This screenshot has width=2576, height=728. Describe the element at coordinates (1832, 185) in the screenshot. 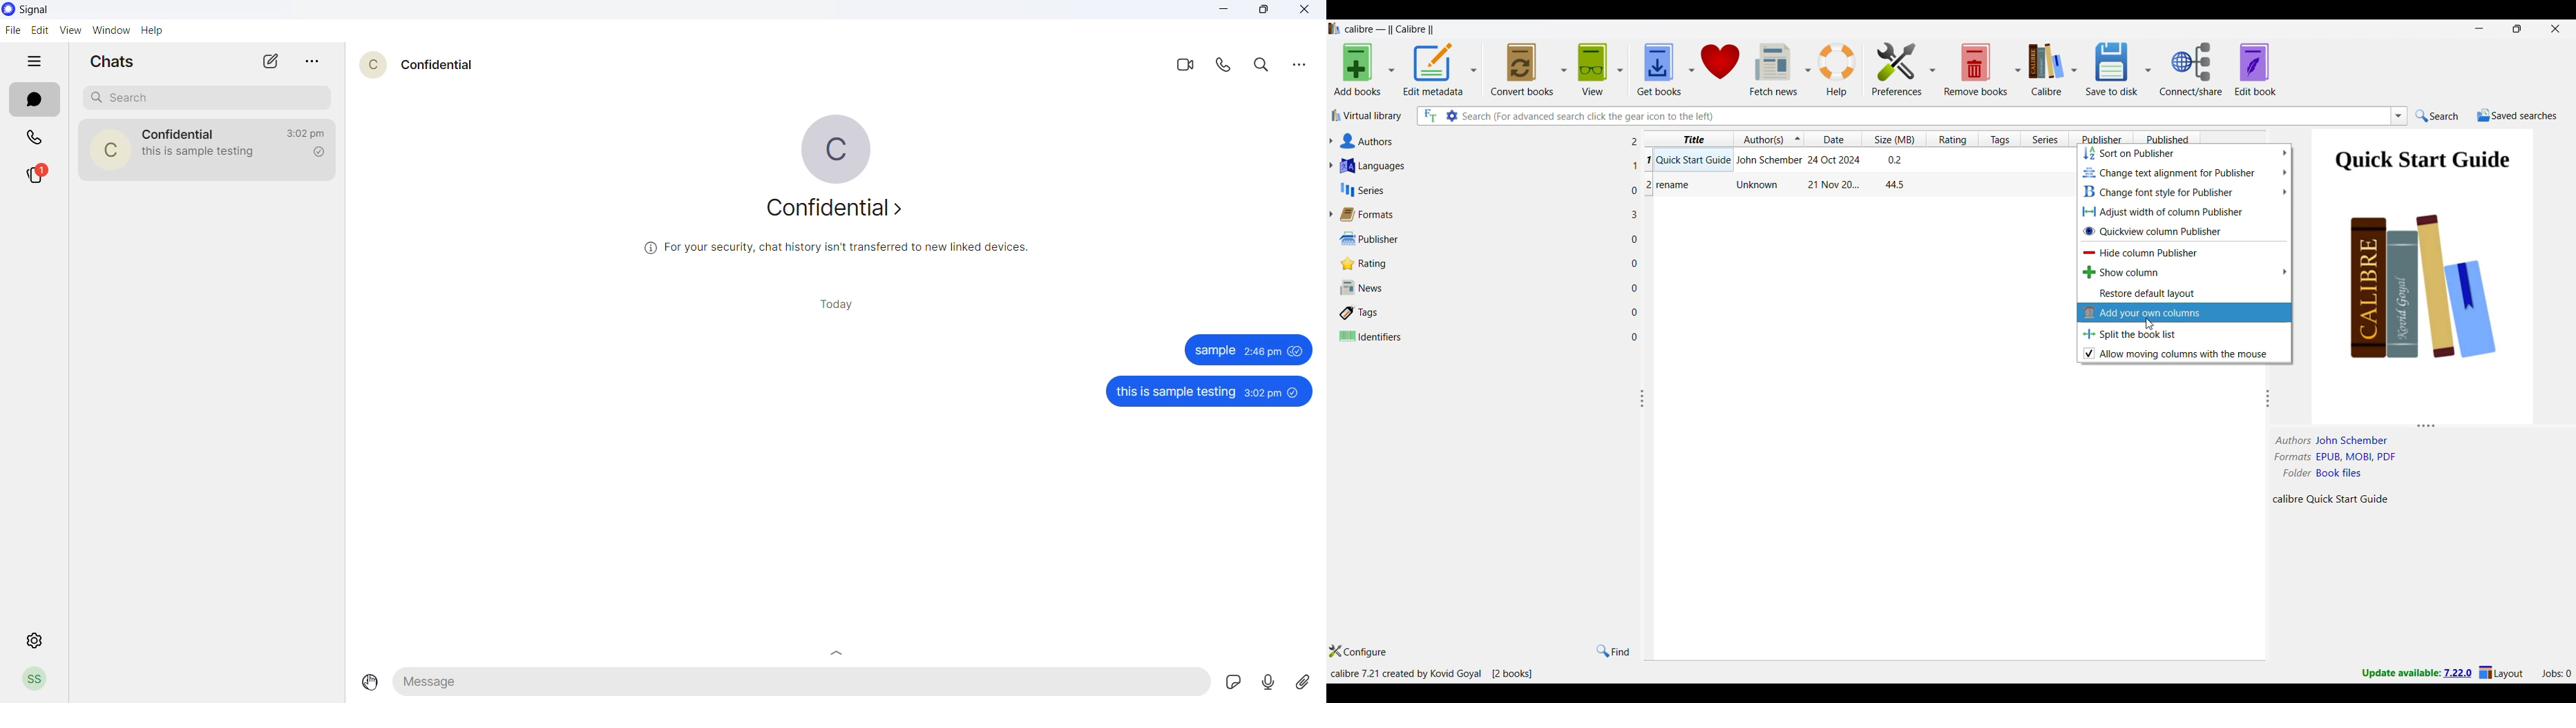

I see `Date` at that location.